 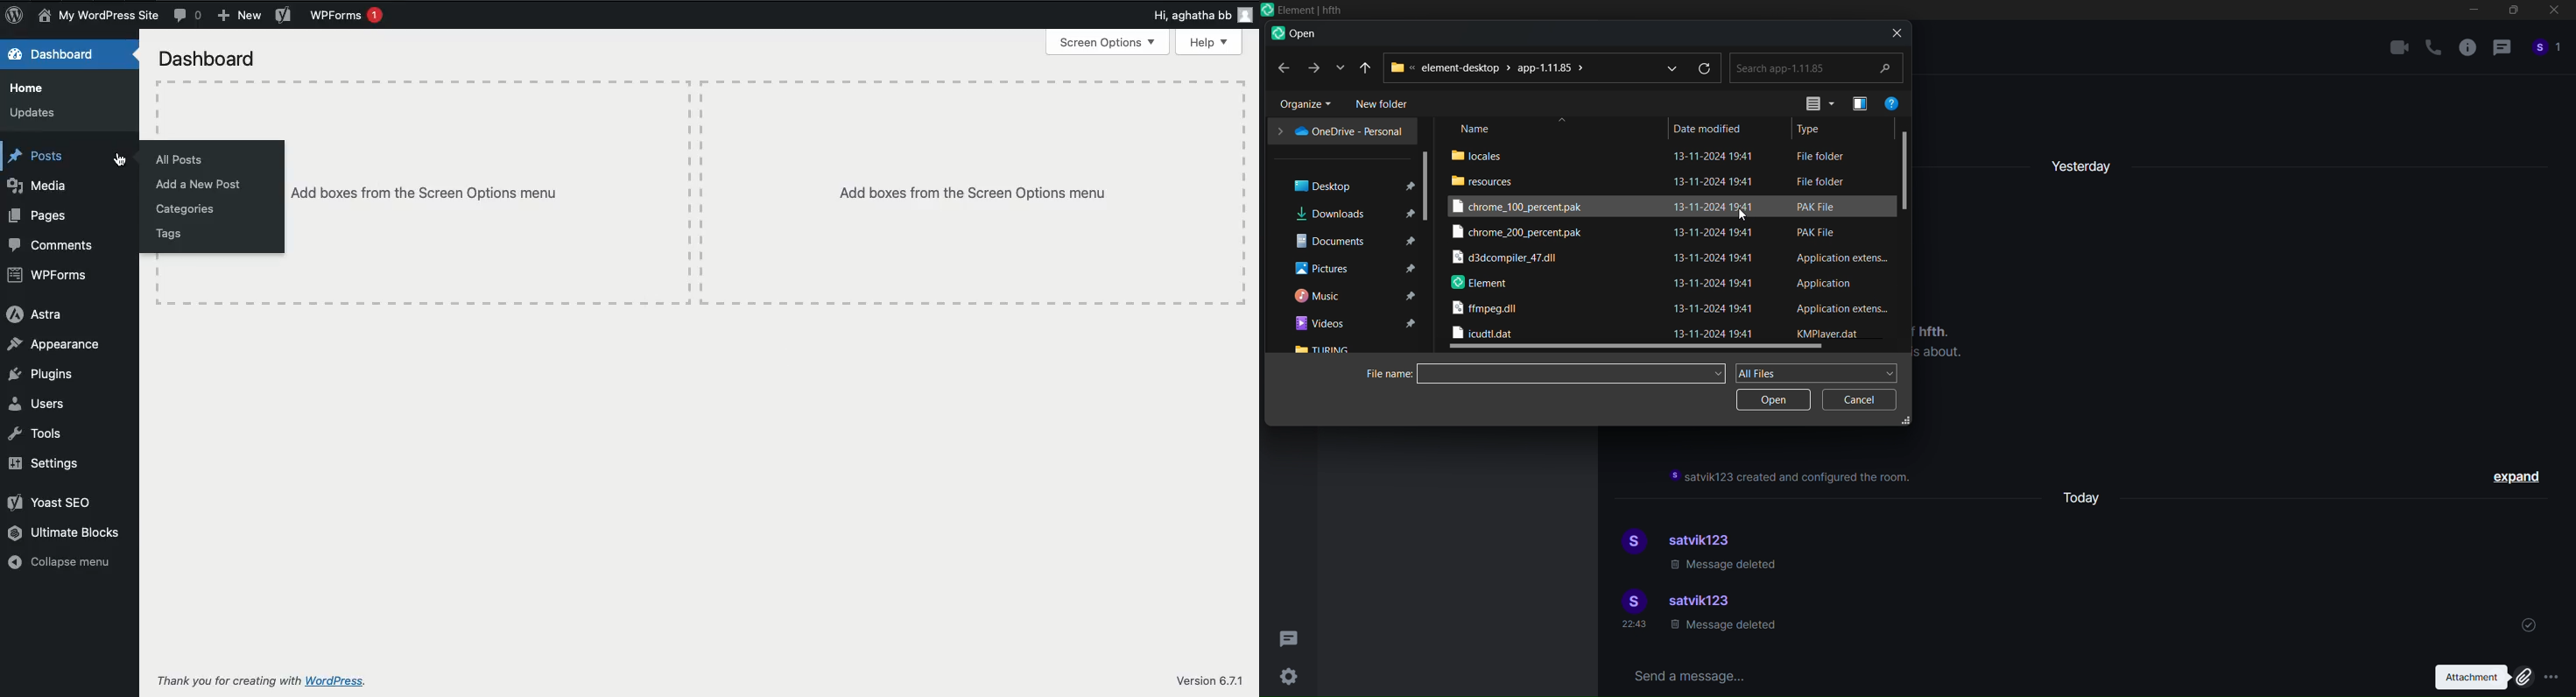 What do you see at coordinates (203, 185) in the screenshot?
I see `Add a new post` at bounding box center [203, 185].